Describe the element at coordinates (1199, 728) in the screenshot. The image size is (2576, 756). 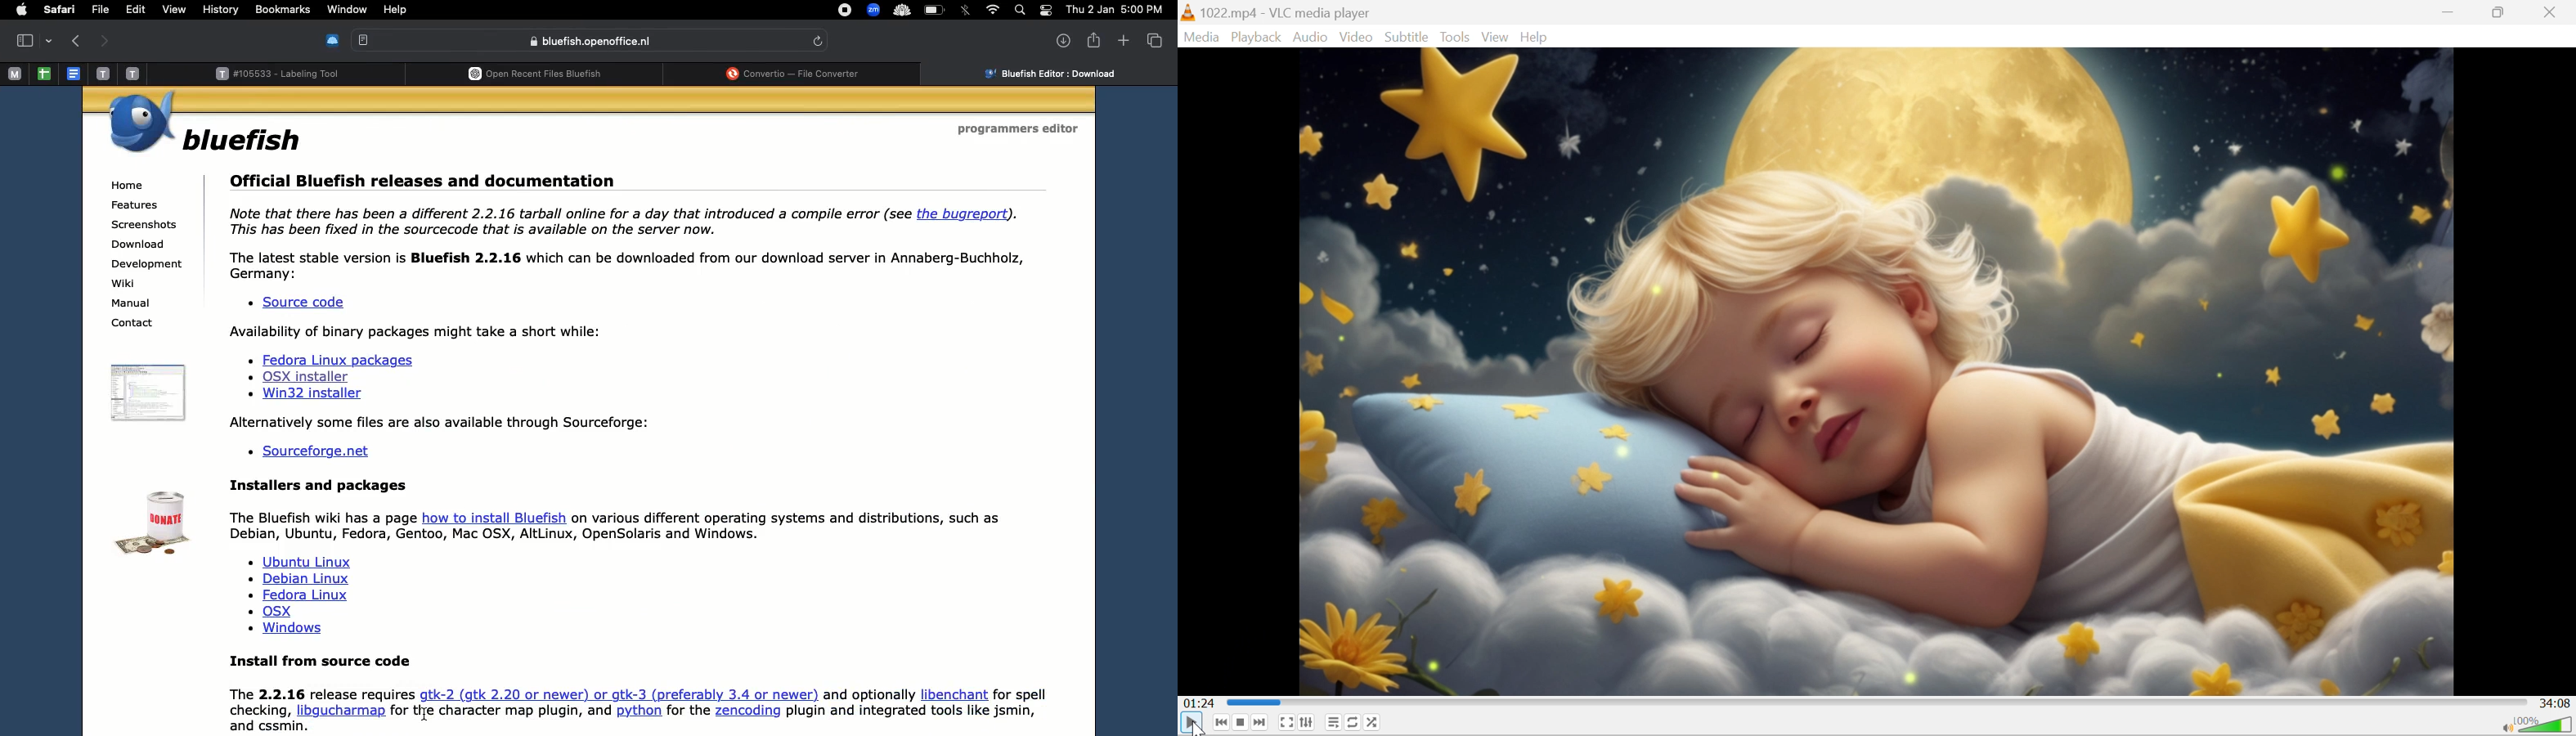
I see `cursor` at that location.